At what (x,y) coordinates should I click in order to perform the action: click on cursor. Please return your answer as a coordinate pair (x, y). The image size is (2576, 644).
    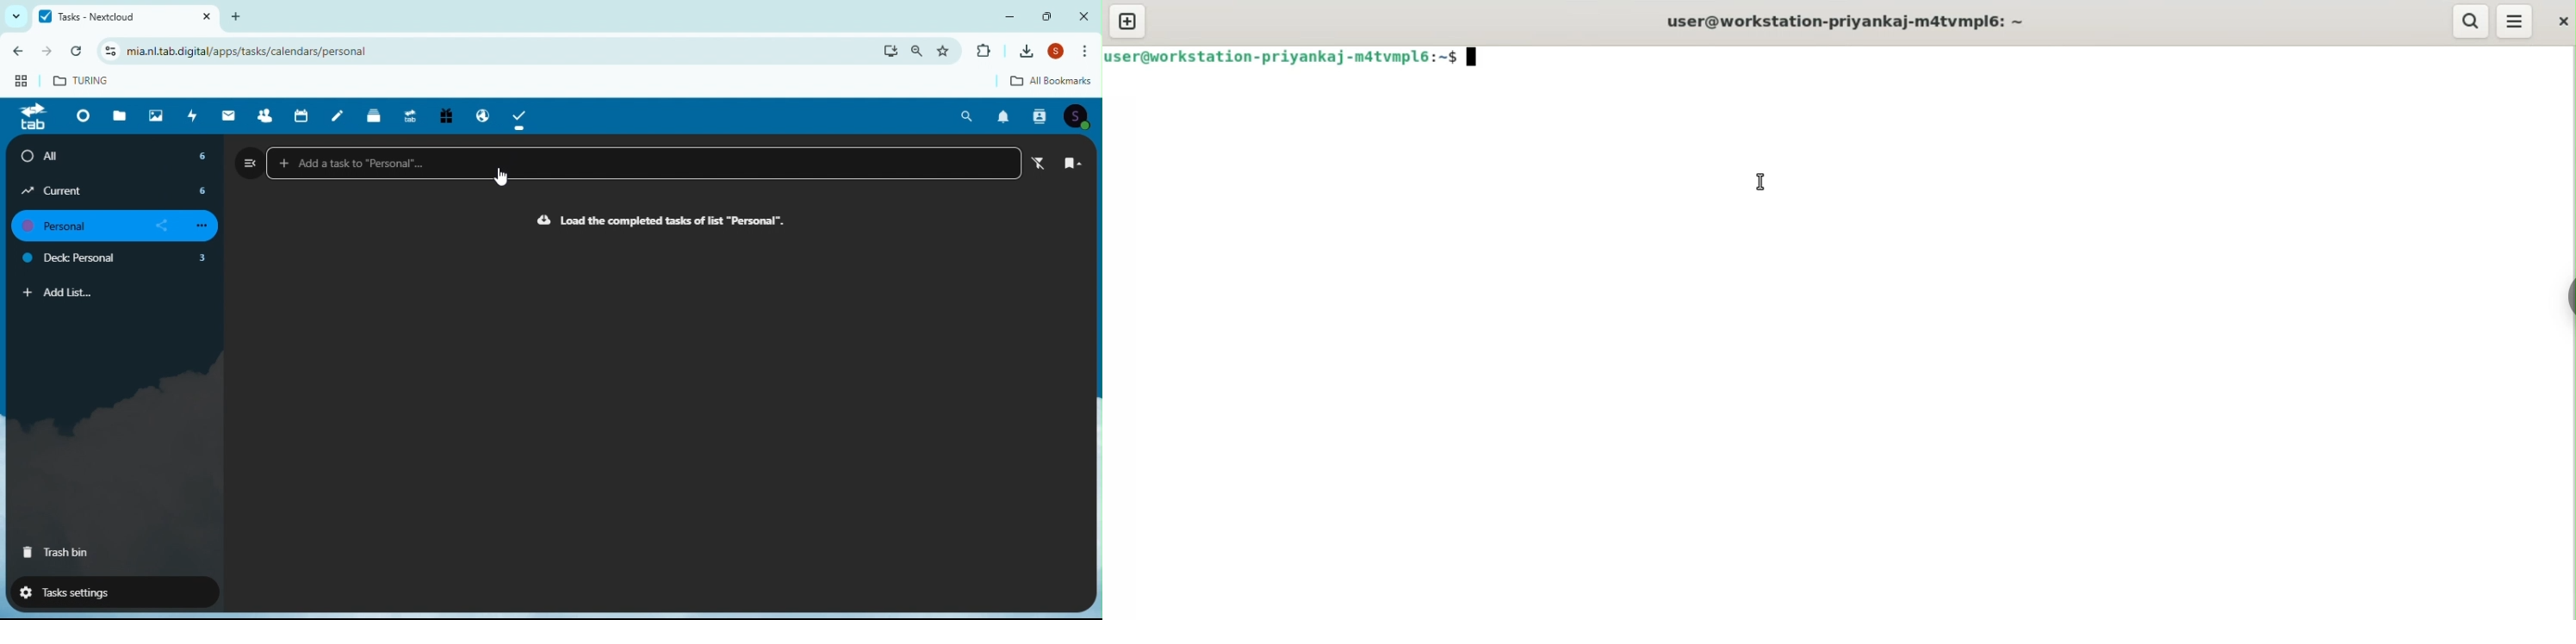
    Looking at the image, I should click on (1755, 182).